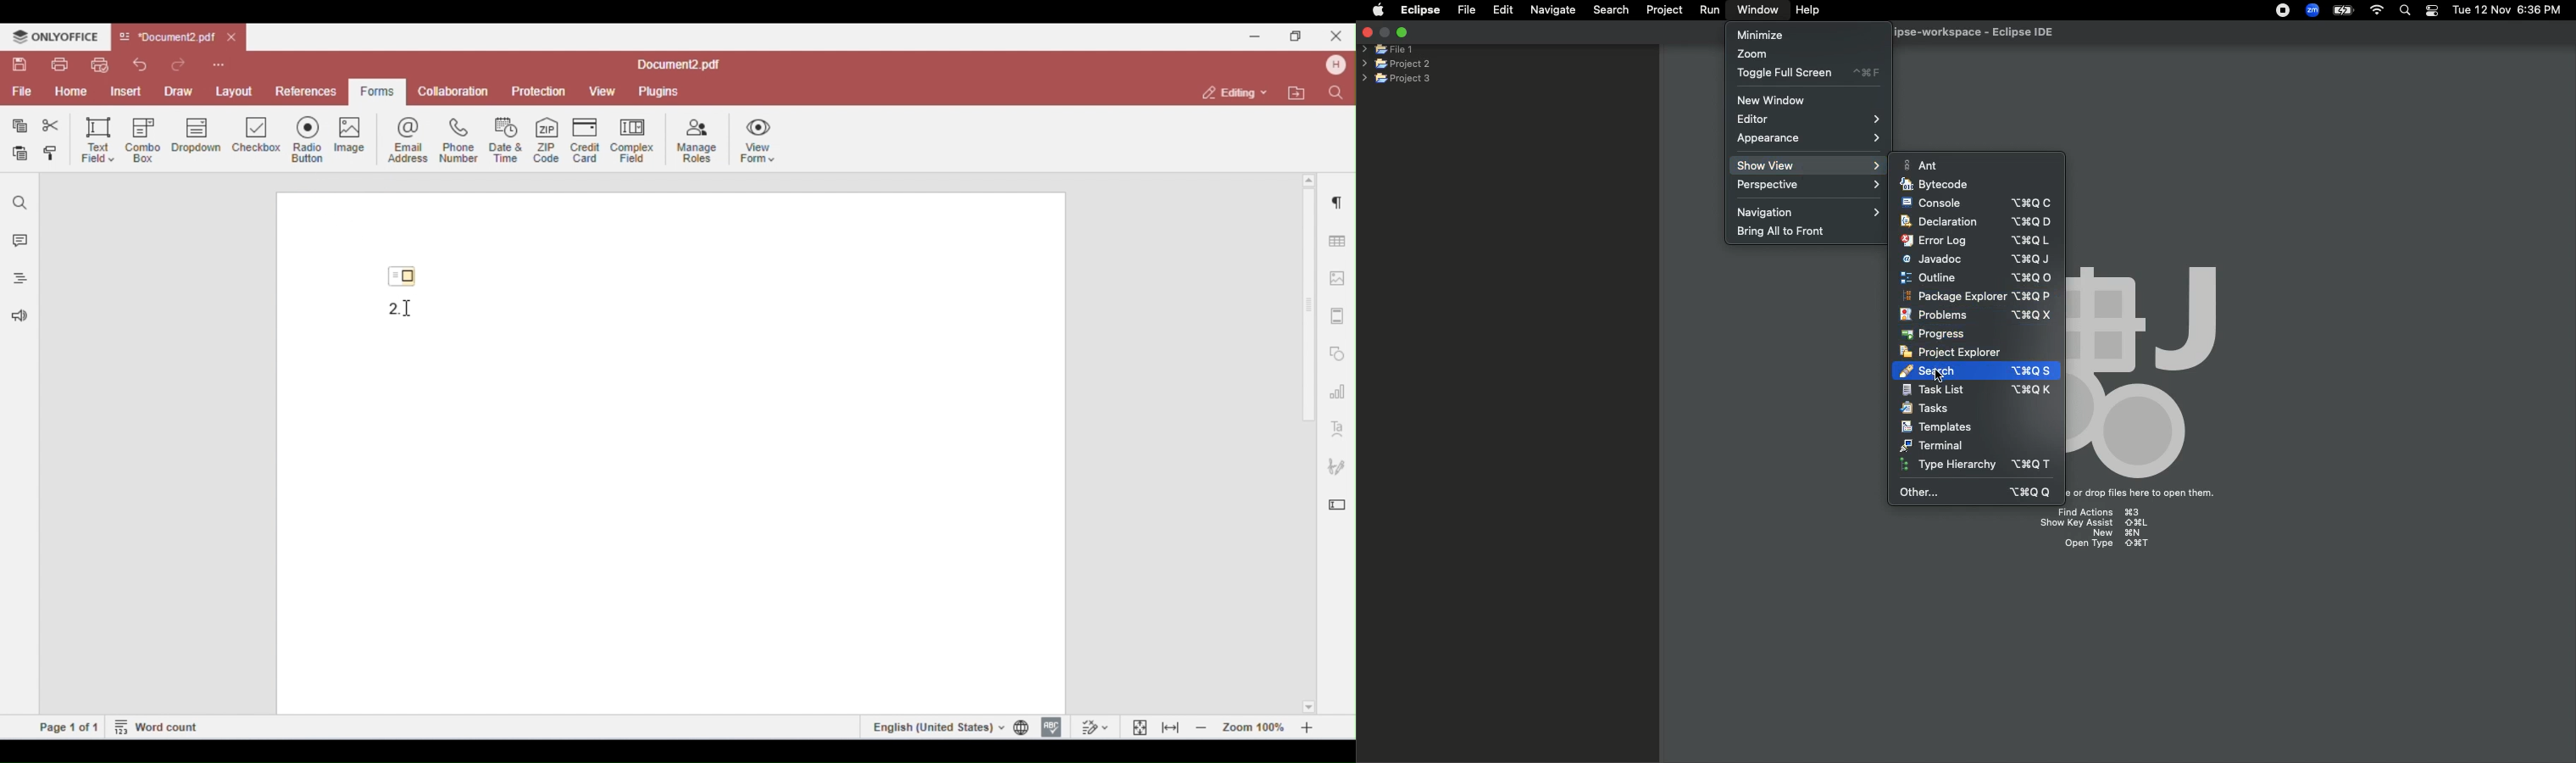 The image size is (2576, 784). Describe the element at coordinates (1711, 10) in the screenshot. I see `Run` at that location.